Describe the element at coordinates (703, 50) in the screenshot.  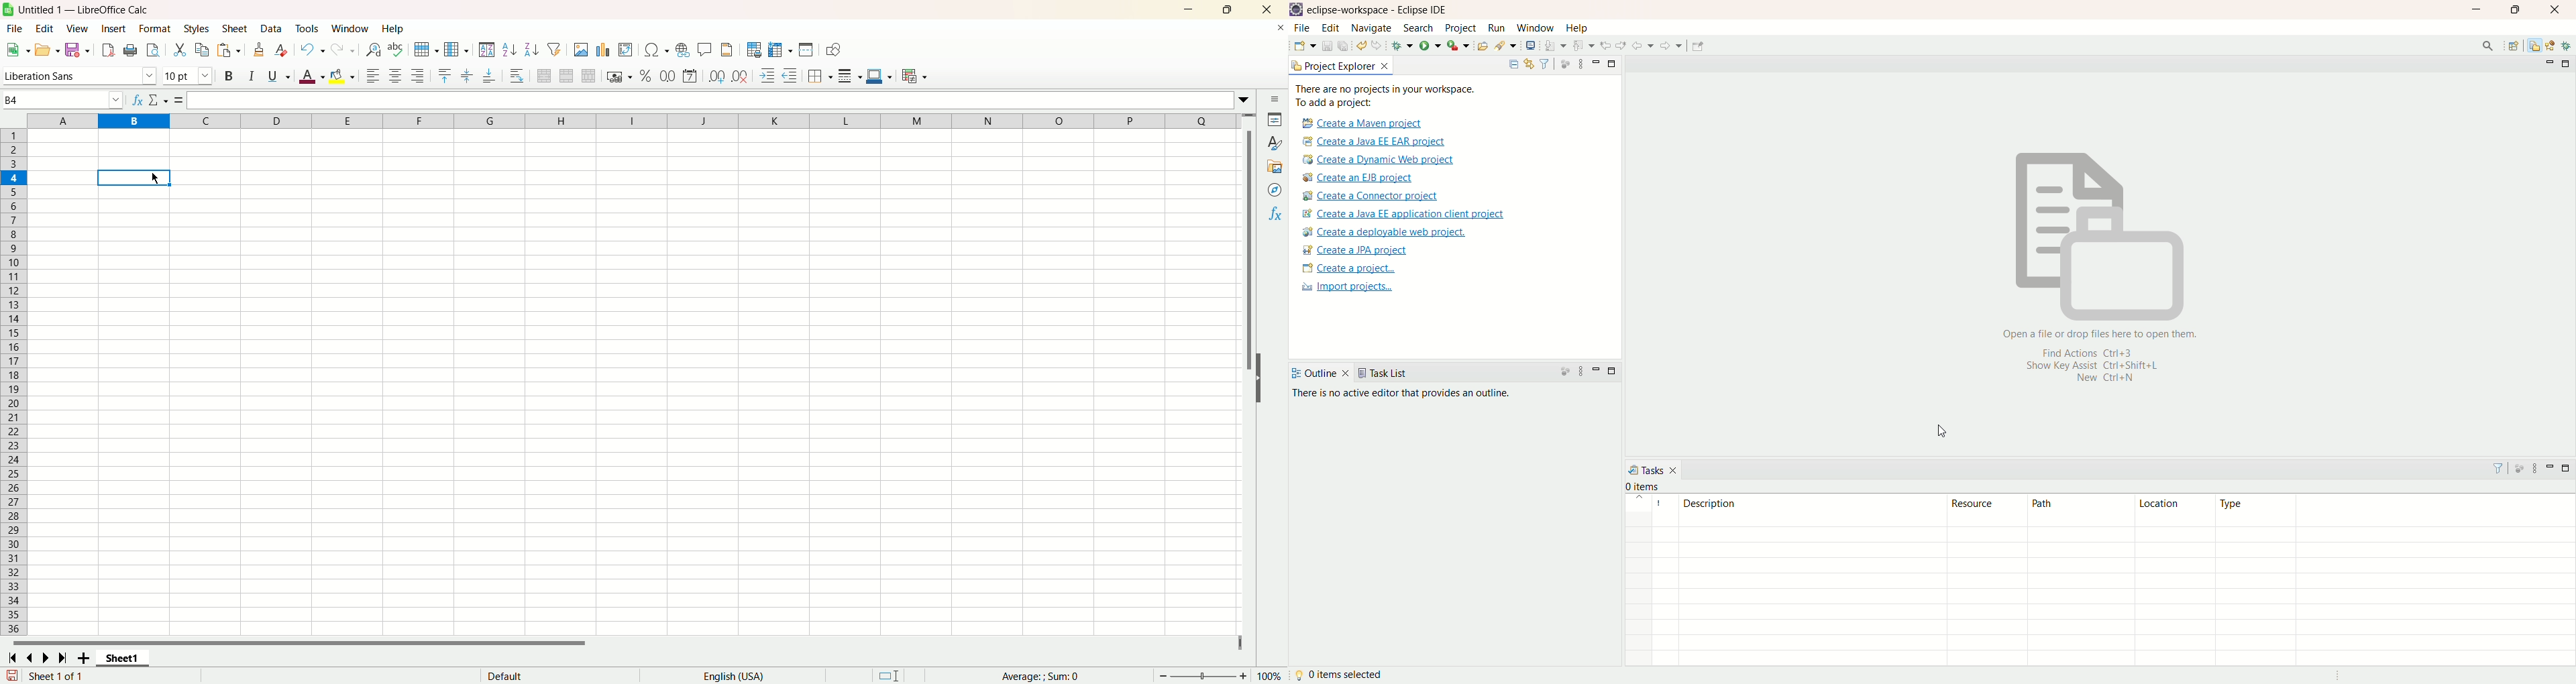
I see `insert comment` at that location.